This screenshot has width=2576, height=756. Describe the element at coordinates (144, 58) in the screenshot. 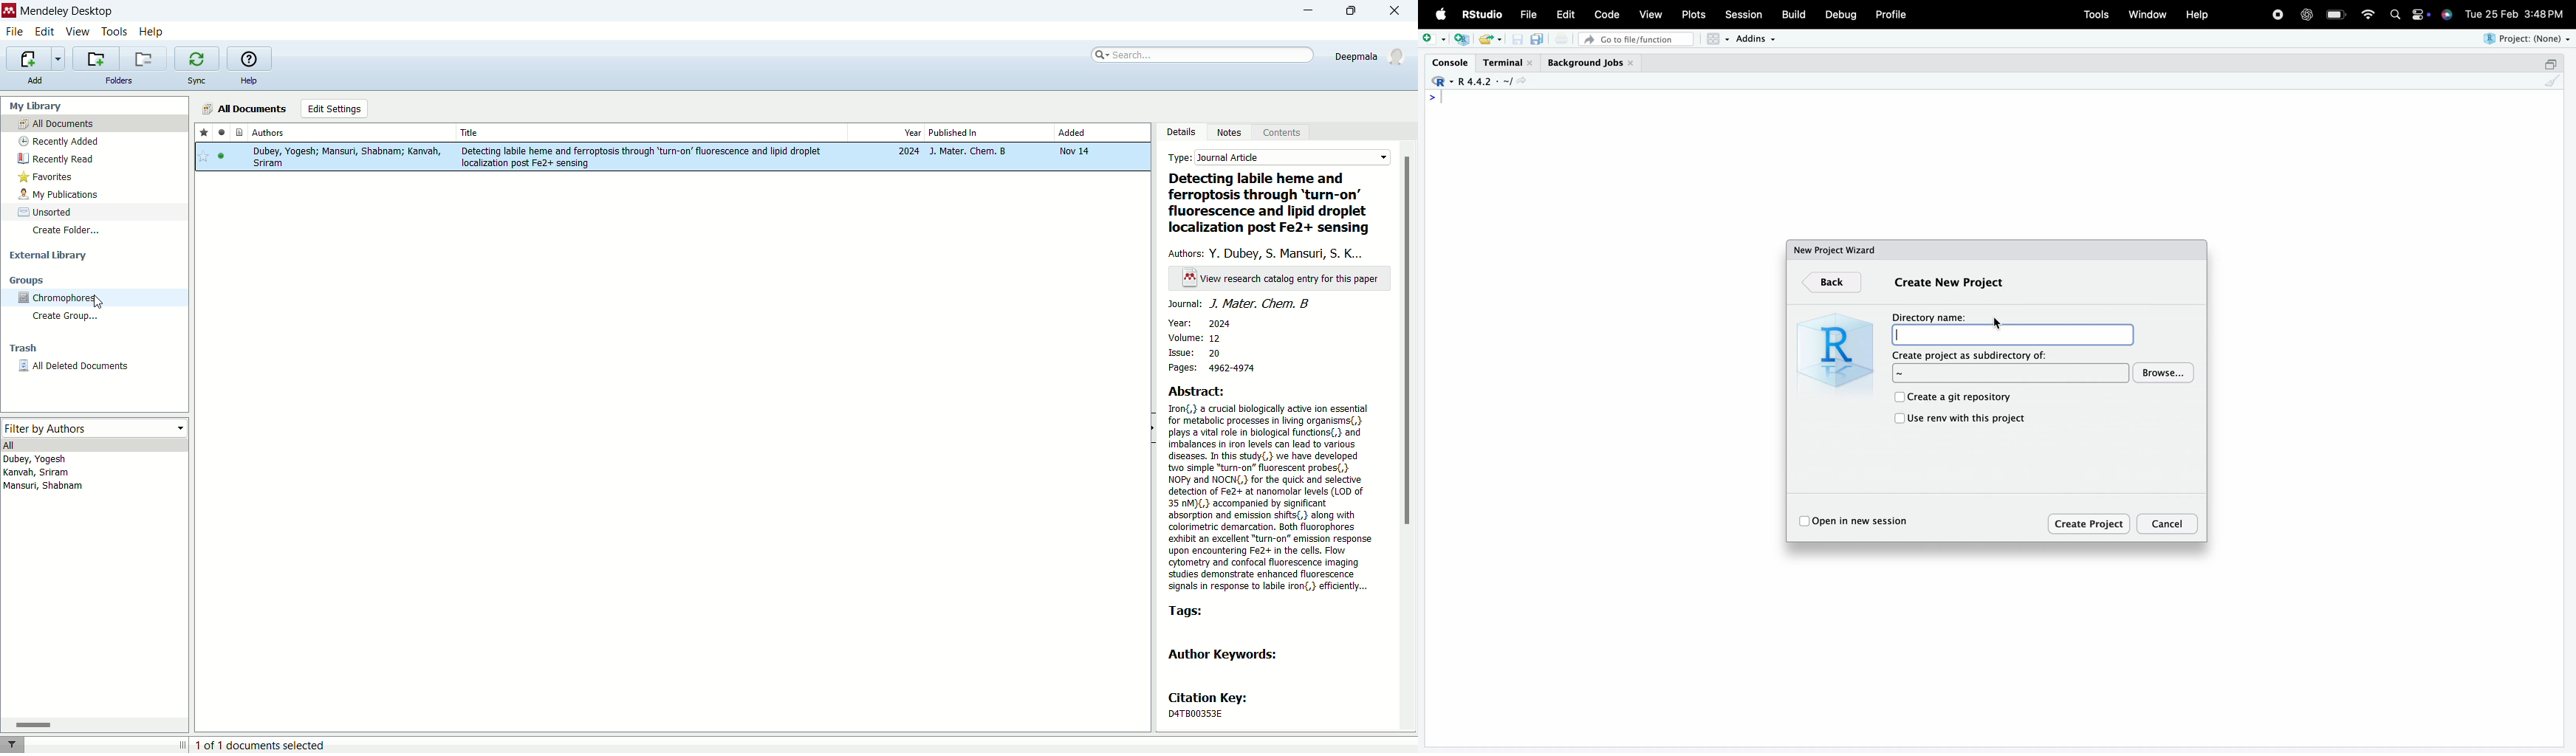

I see `remove current library` at that location.